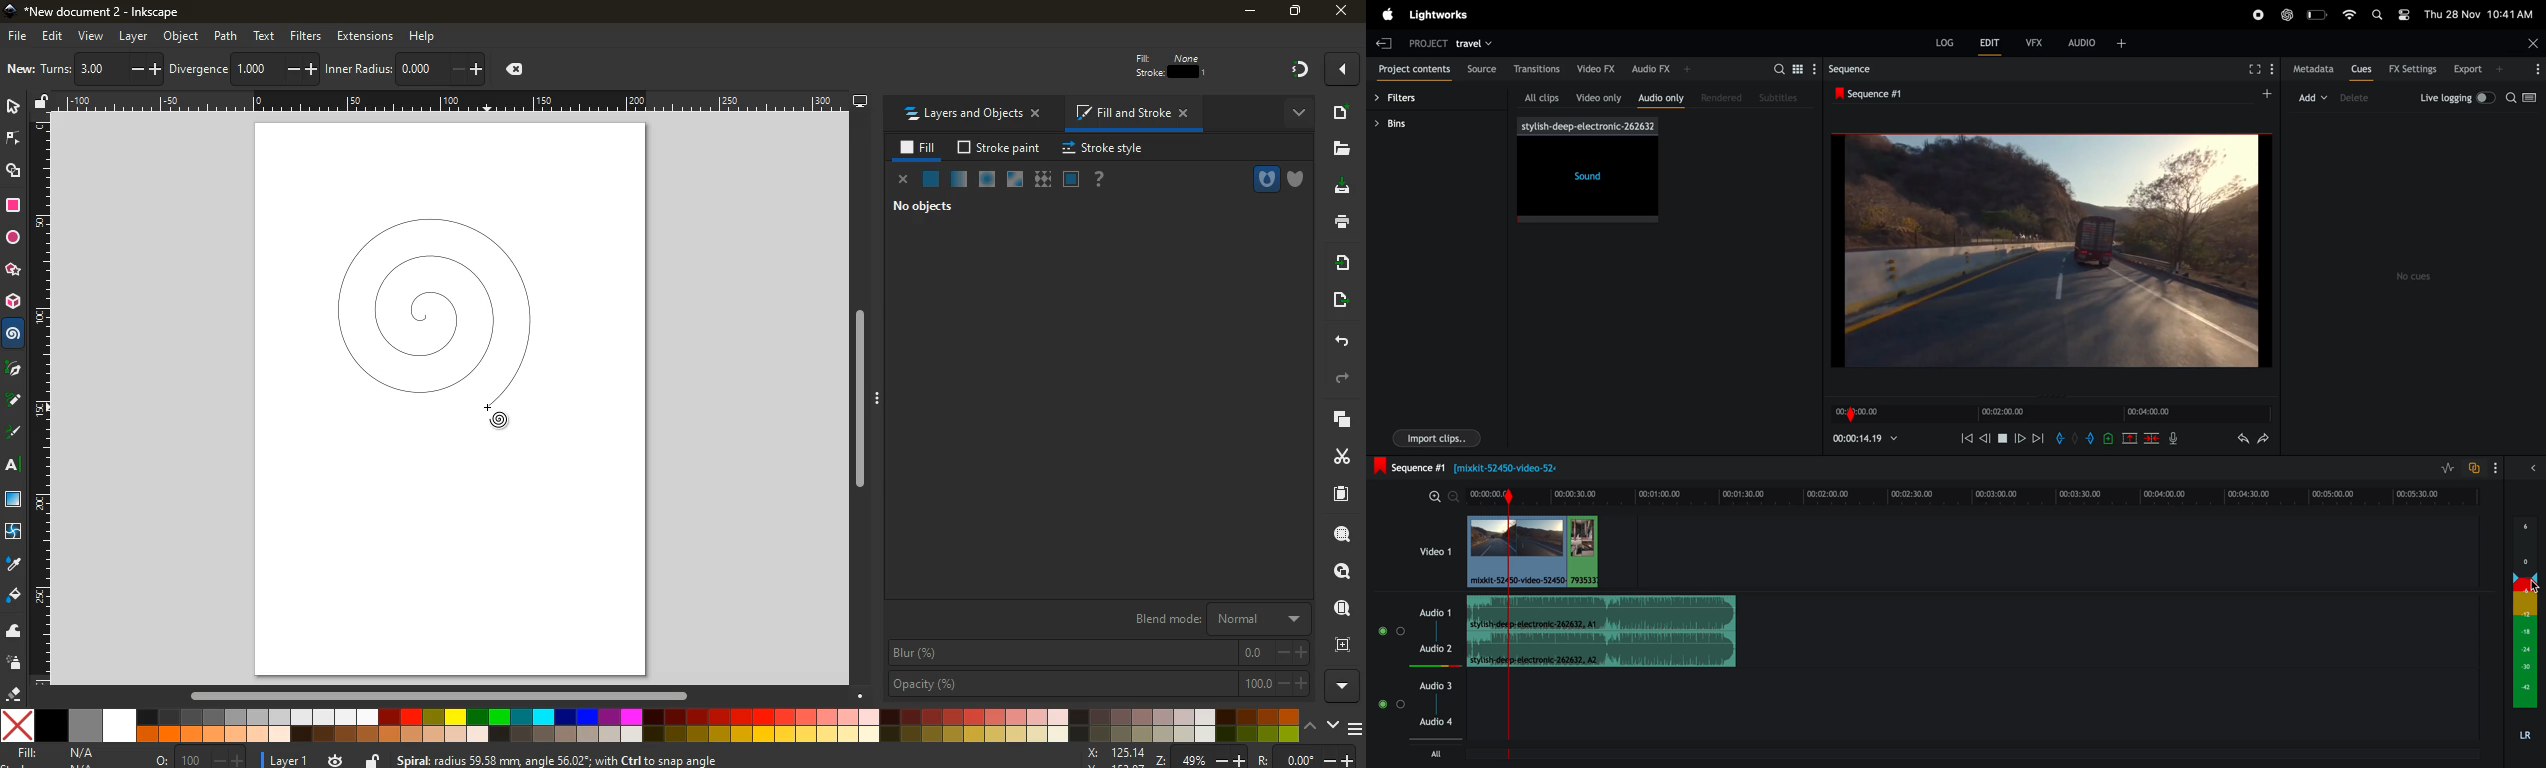  I want to click on message, so click(681, 760).